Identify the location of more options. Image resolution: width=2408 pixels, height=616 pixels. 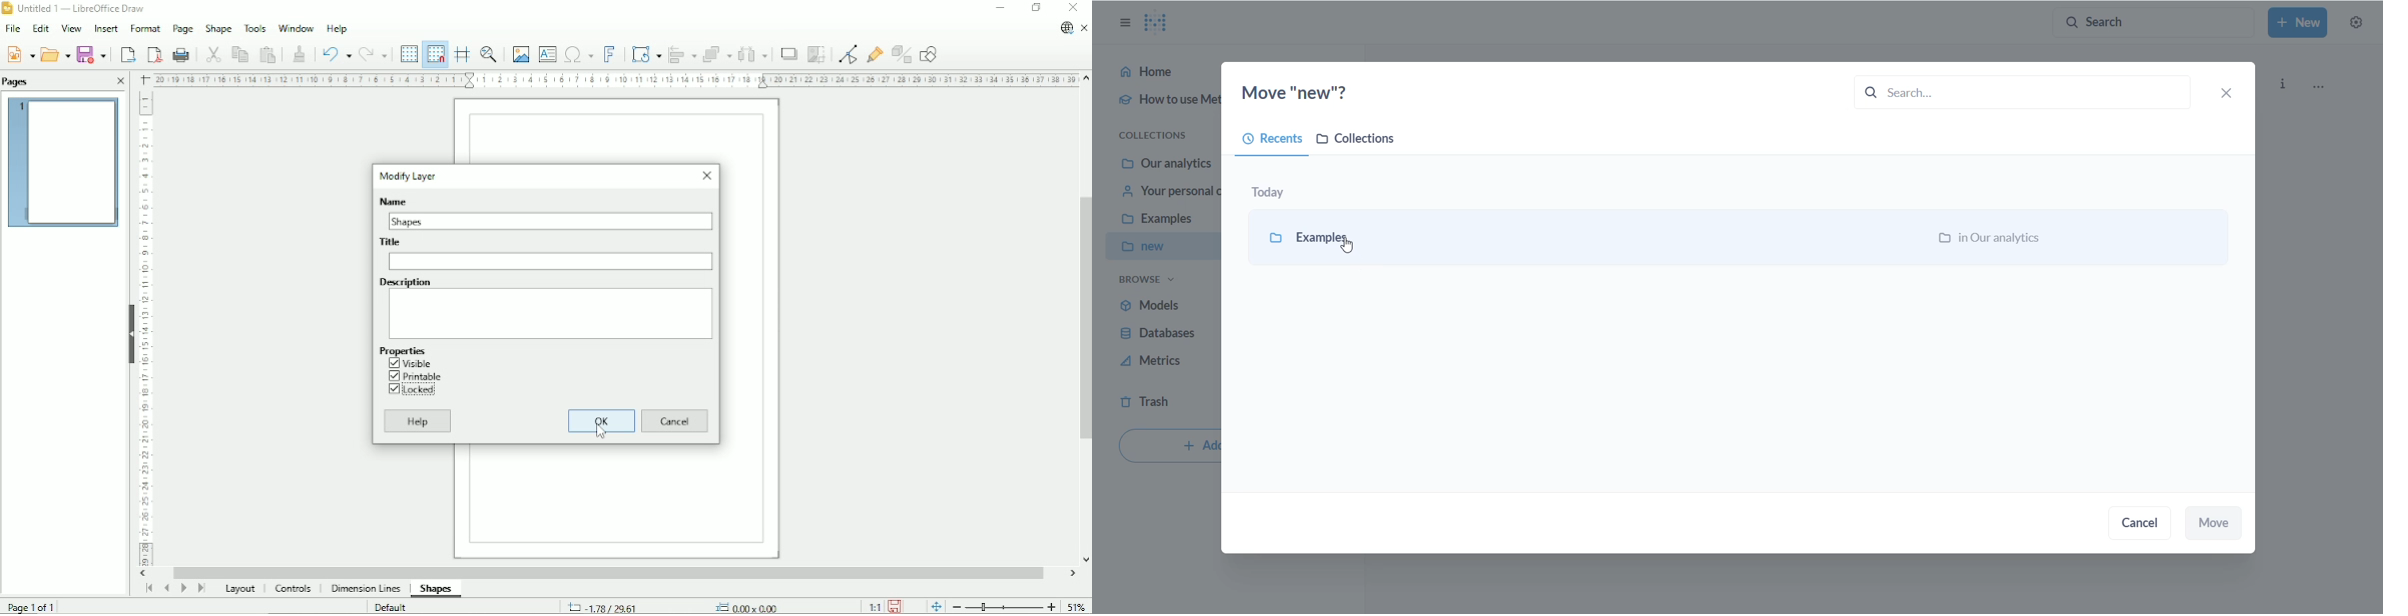
(2325, 88).